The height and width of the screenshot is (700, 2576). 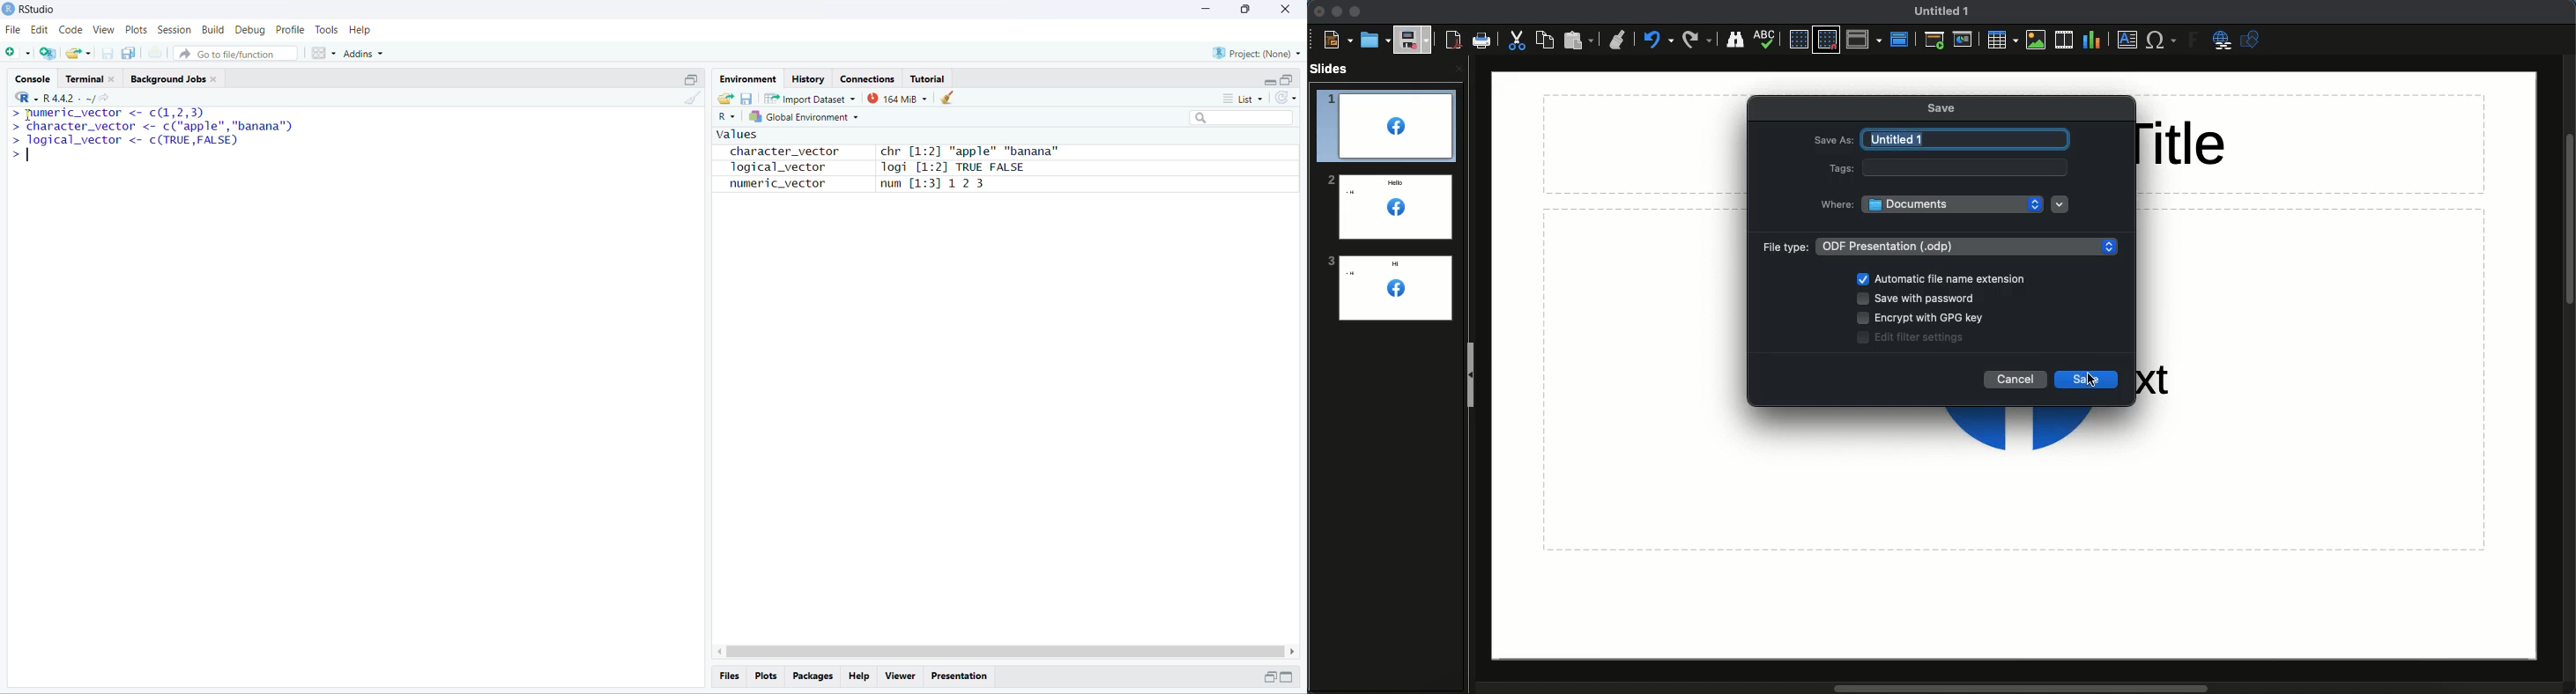 What do you see at coordinates (1355, 12) in the screenshot?
I see `Maximize` at bounding box center [1355, 12].